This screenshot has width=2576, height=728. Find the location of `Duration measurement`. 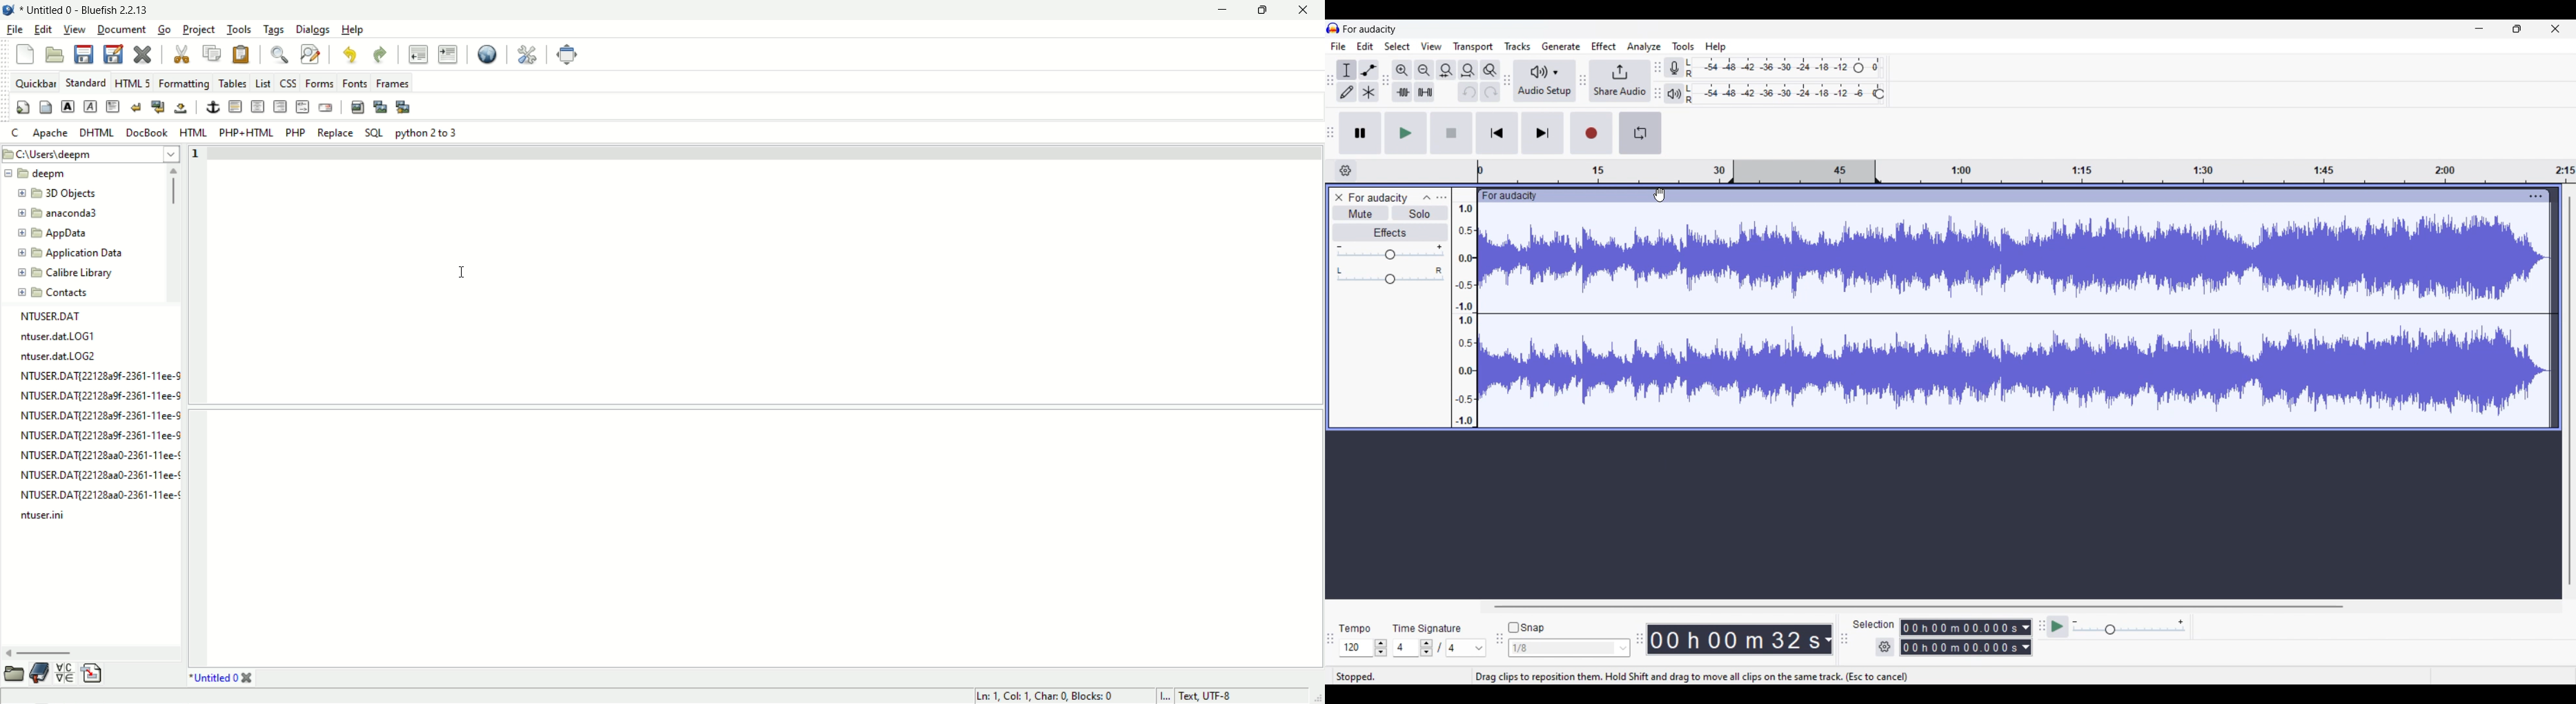

Duration measurement is located at coordinates (1828, 639).